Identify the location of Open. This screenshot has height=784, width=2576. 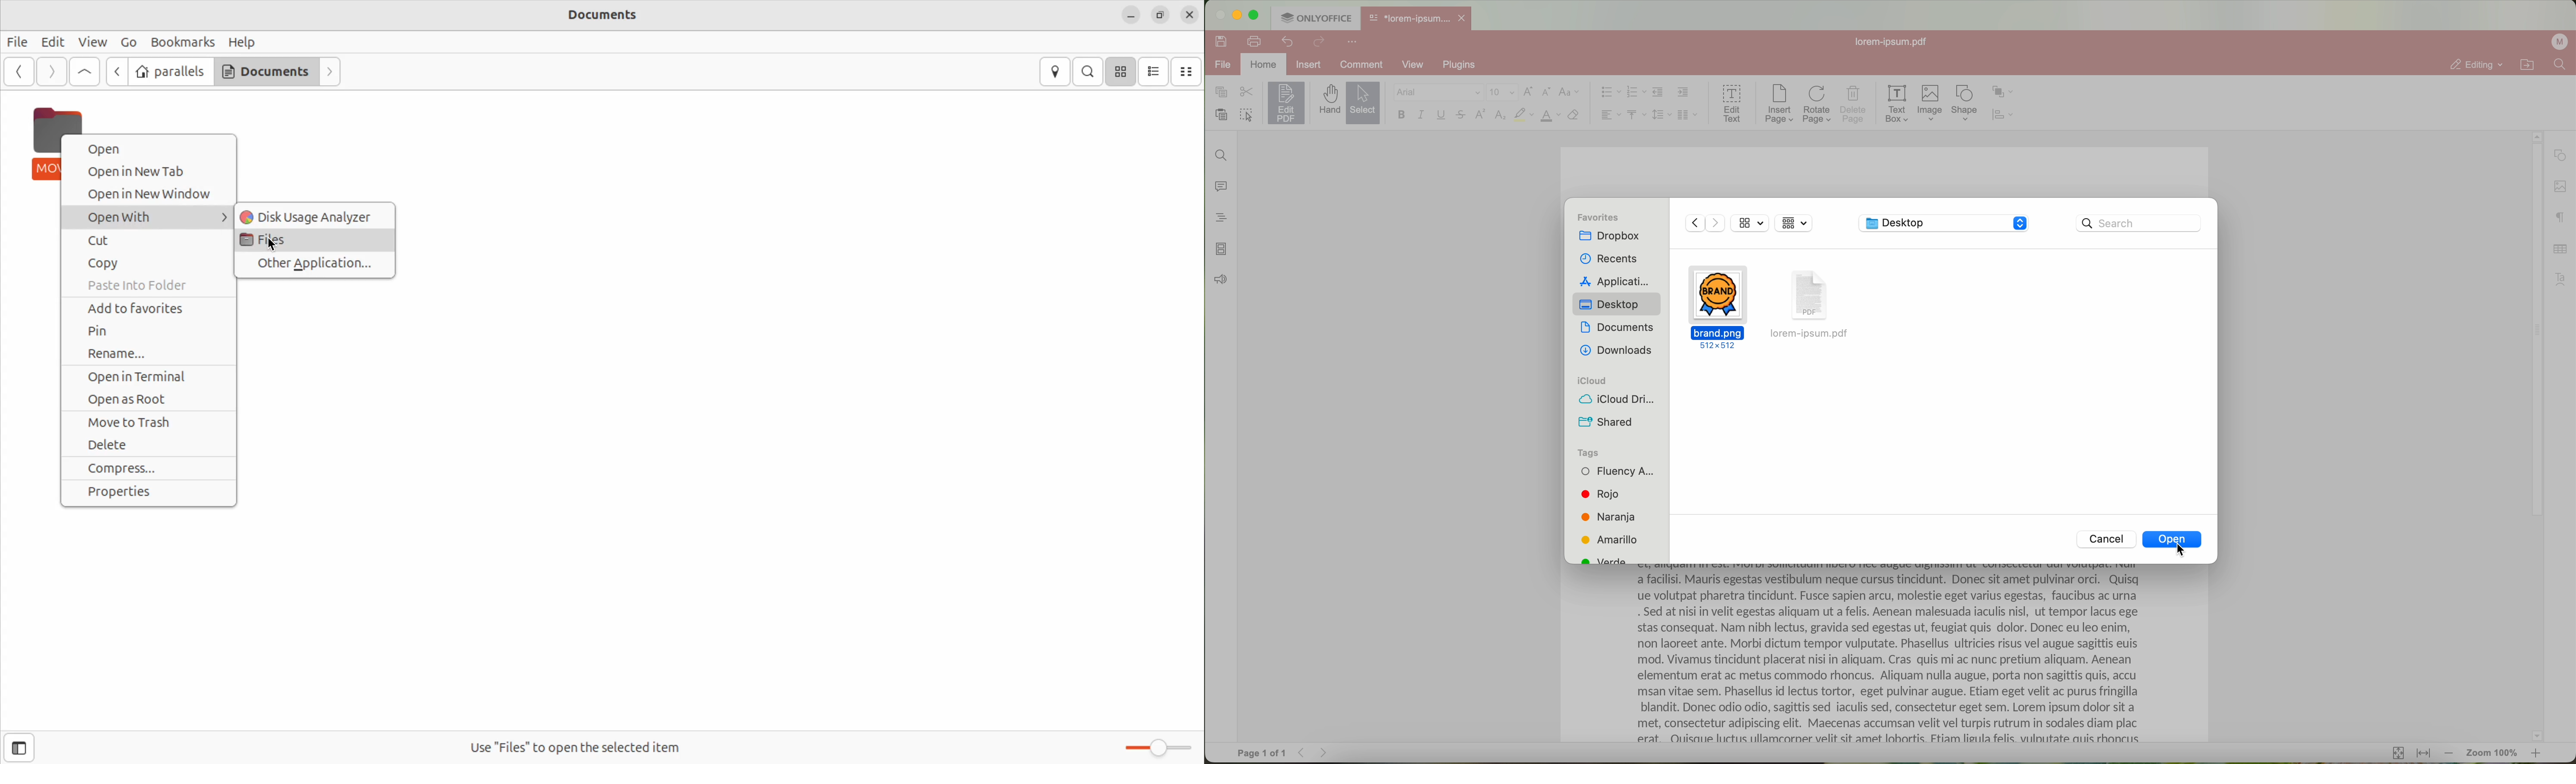
(2172, 538).